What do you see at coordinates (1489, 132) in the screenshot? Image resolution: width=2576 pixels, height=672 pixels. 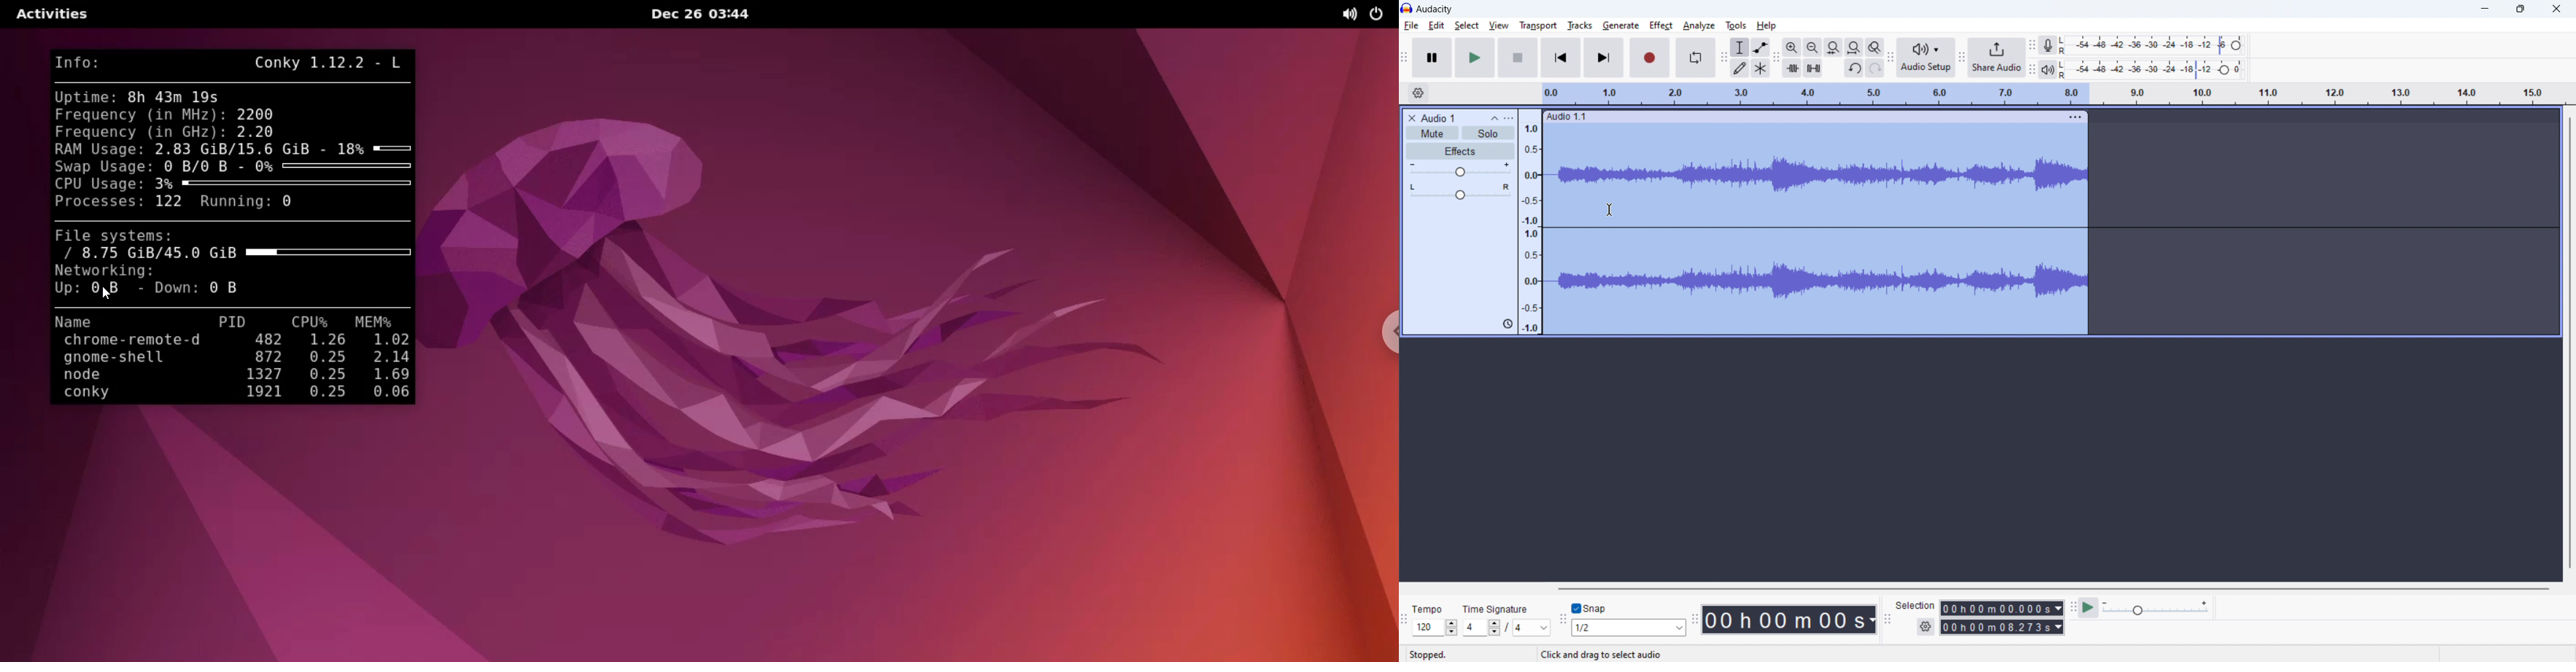 I see `solo` at bounding box center [1489, 132].